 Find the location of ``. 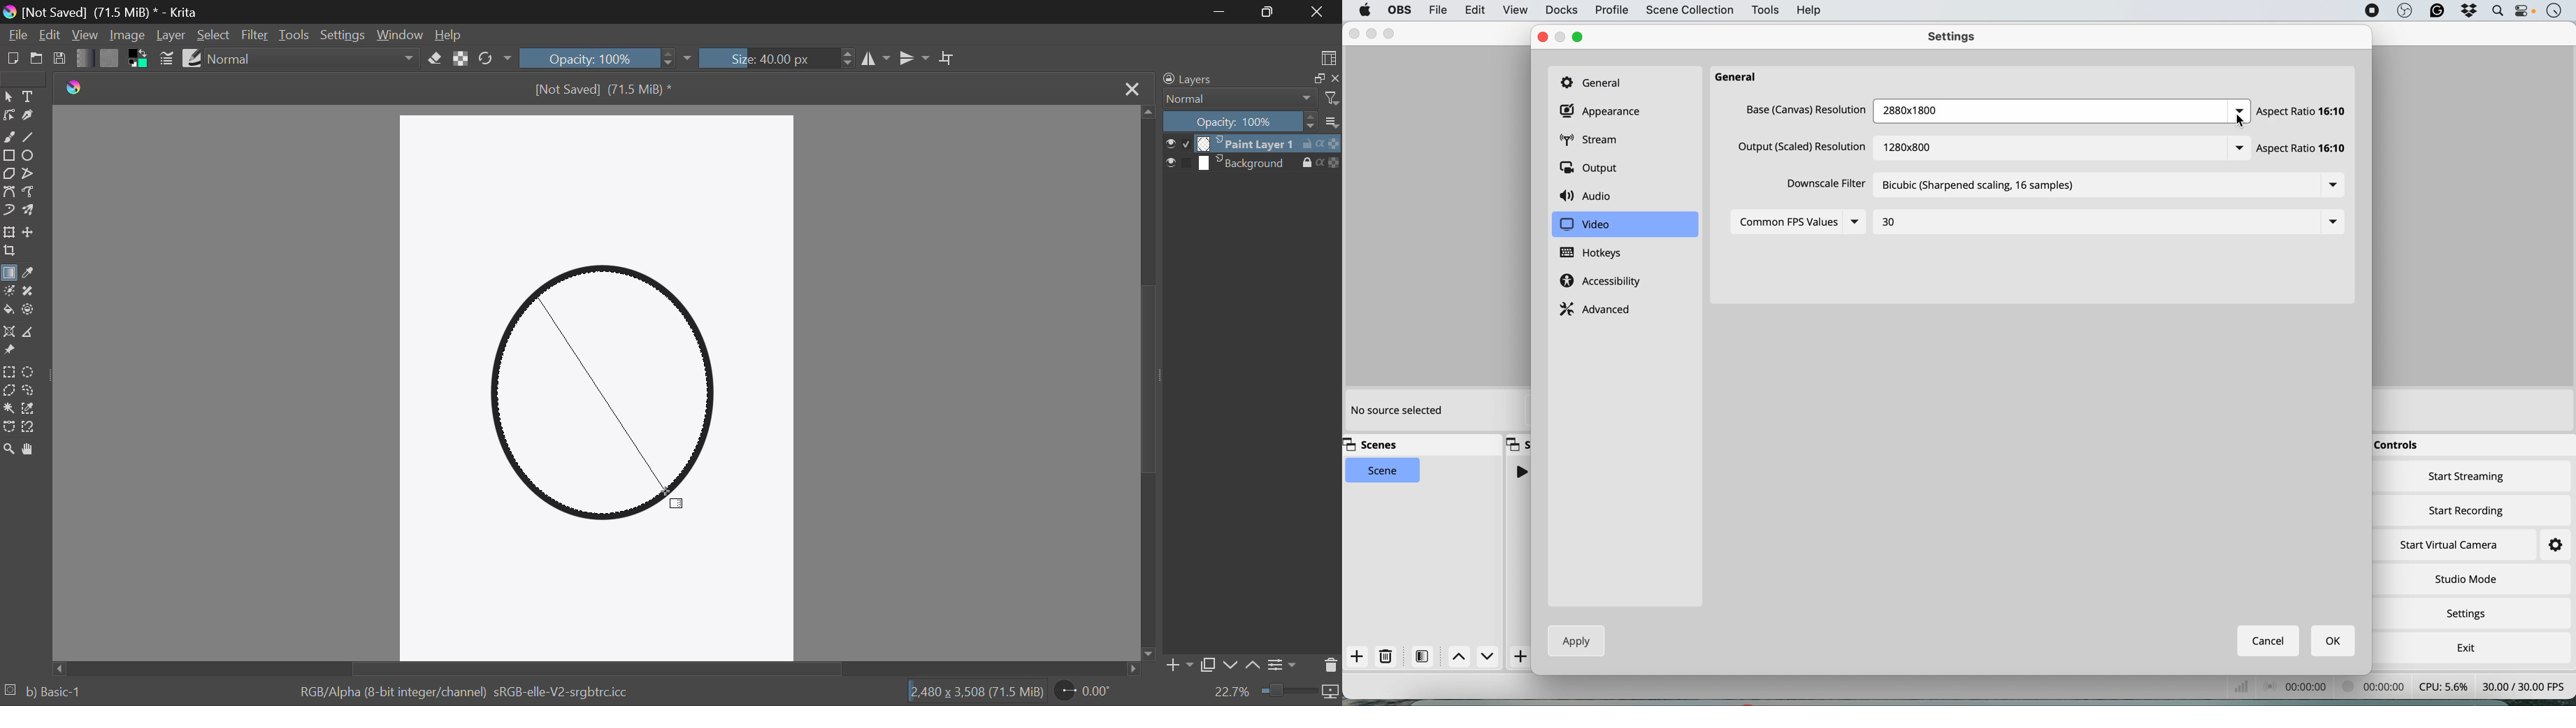

 is located at coordinates (2240, 107).